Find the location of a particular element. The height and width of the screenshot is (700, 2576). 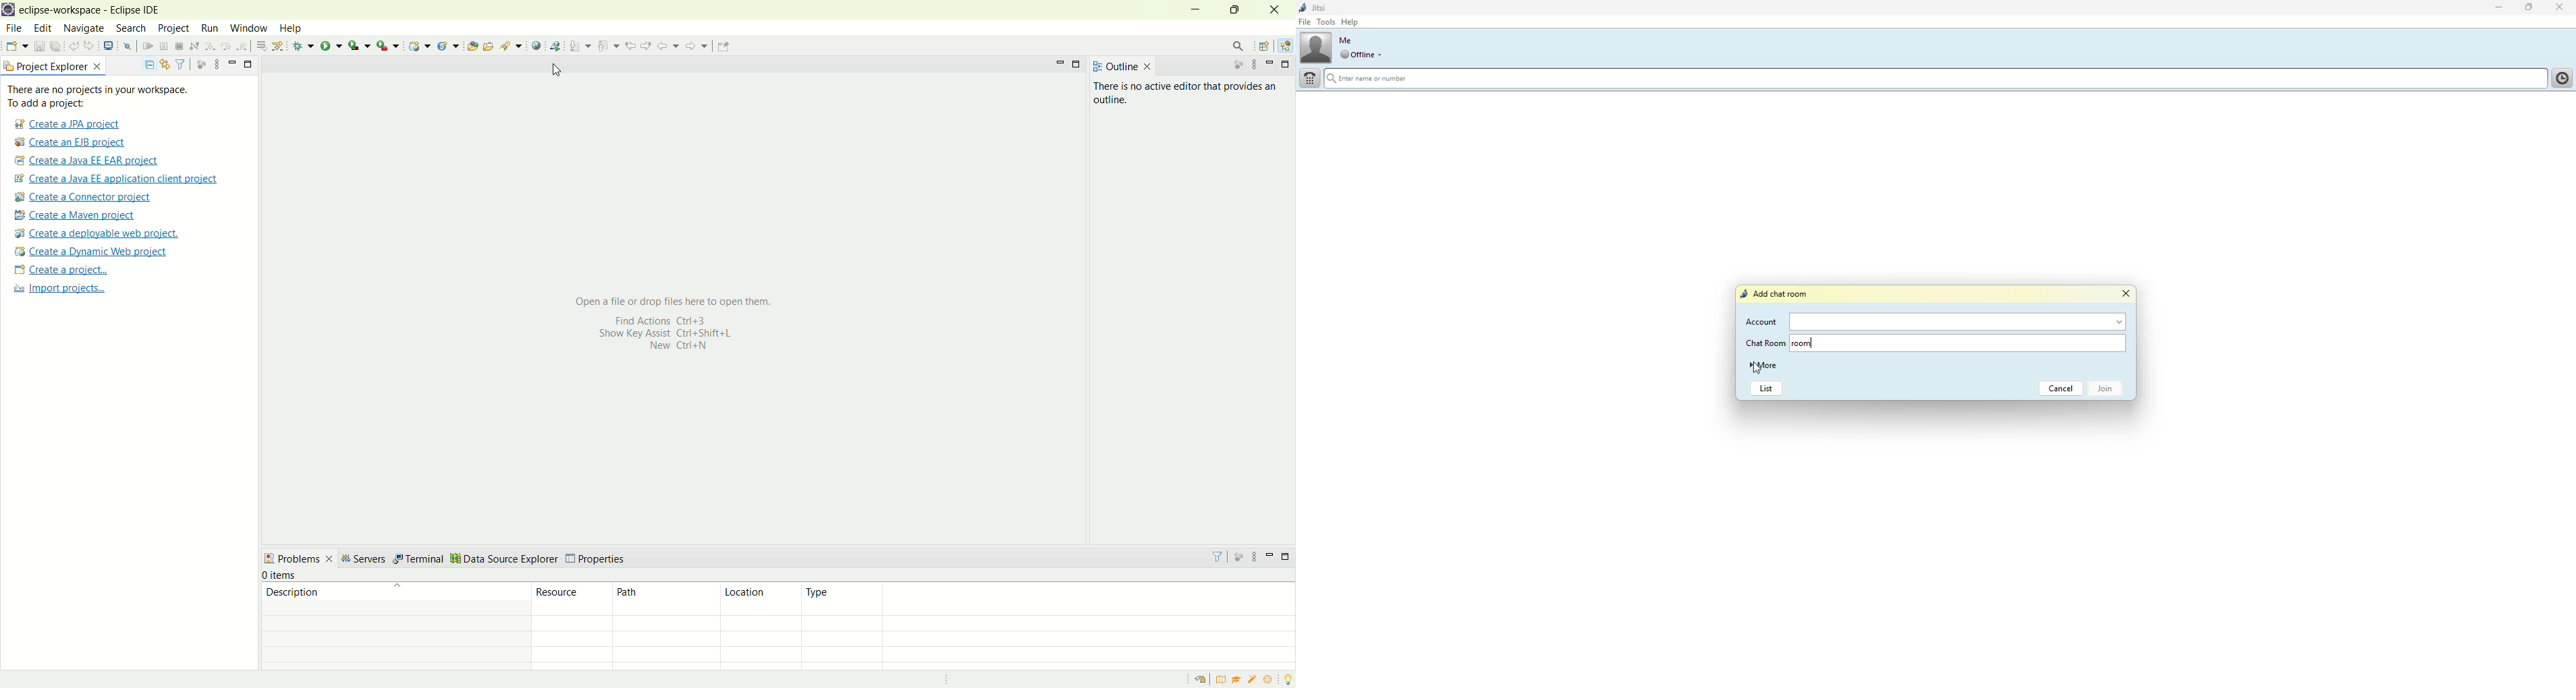

open task is located at coordinates (487, 45).